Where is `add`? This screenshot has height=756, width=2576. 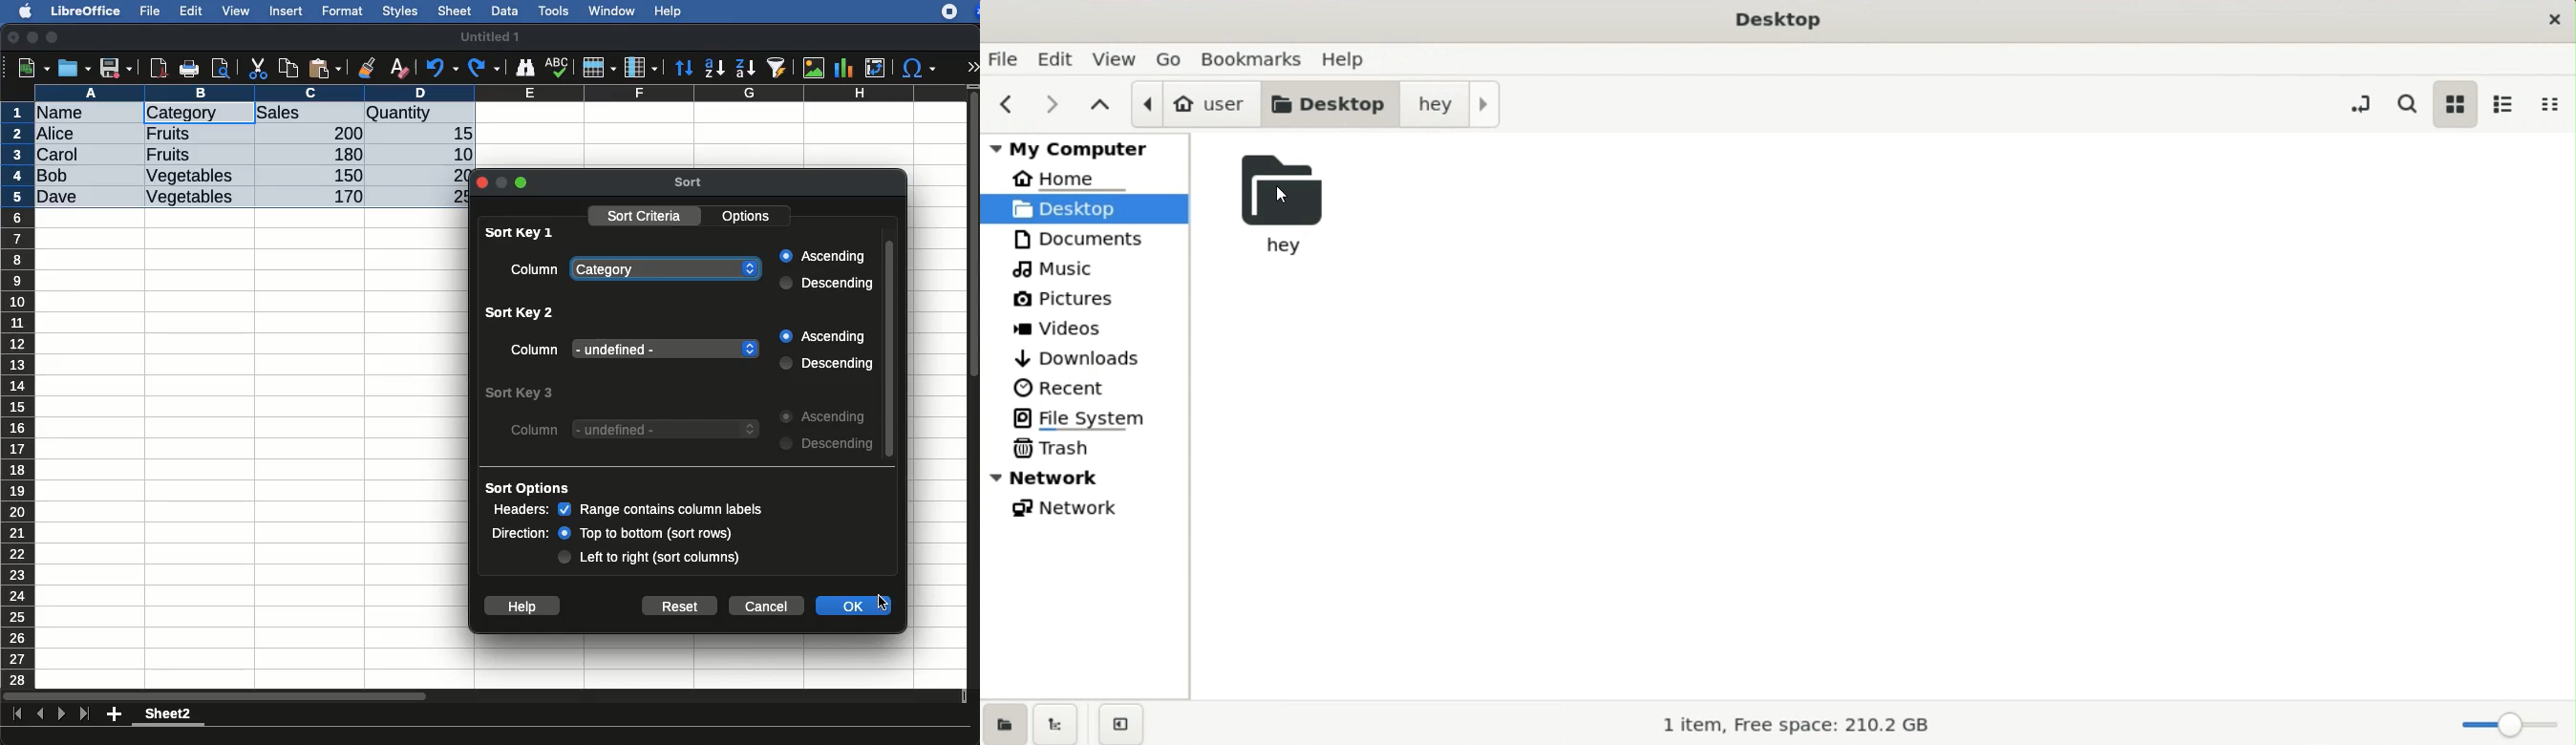 add is located at coordinates (116, 713).